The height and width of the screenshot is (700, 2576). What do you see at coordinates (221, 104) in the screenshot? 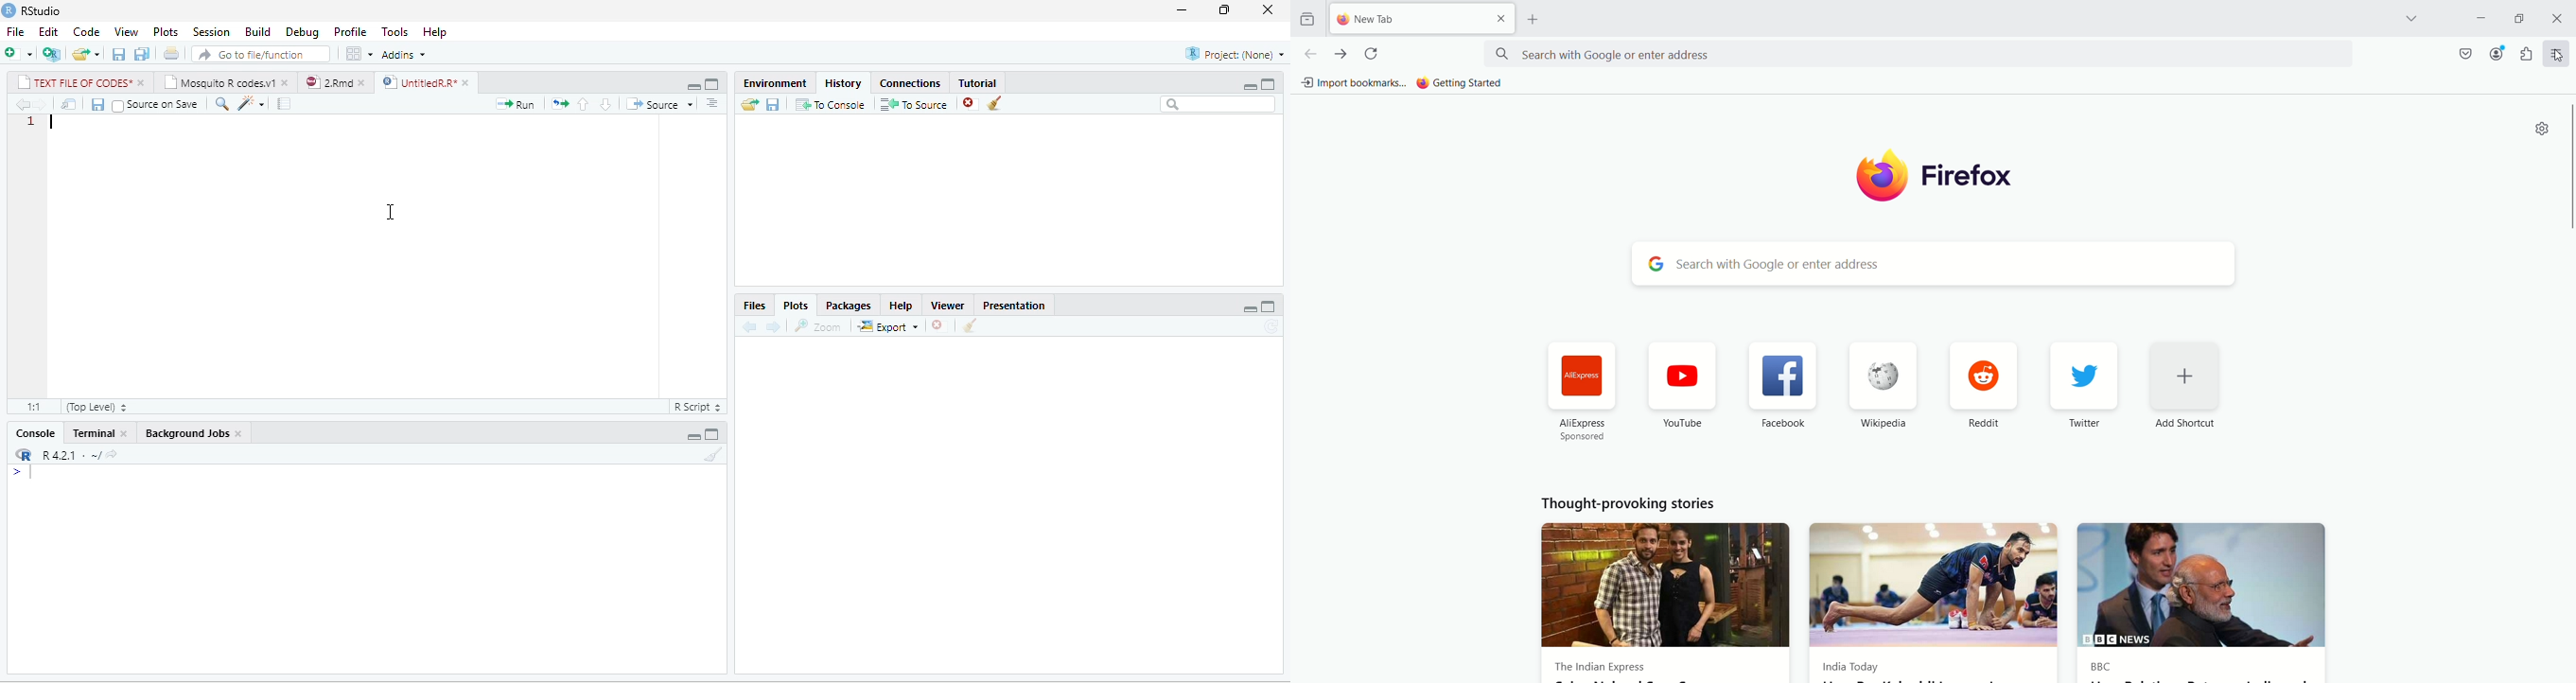
I see `search` at bounding box center [221, 104].